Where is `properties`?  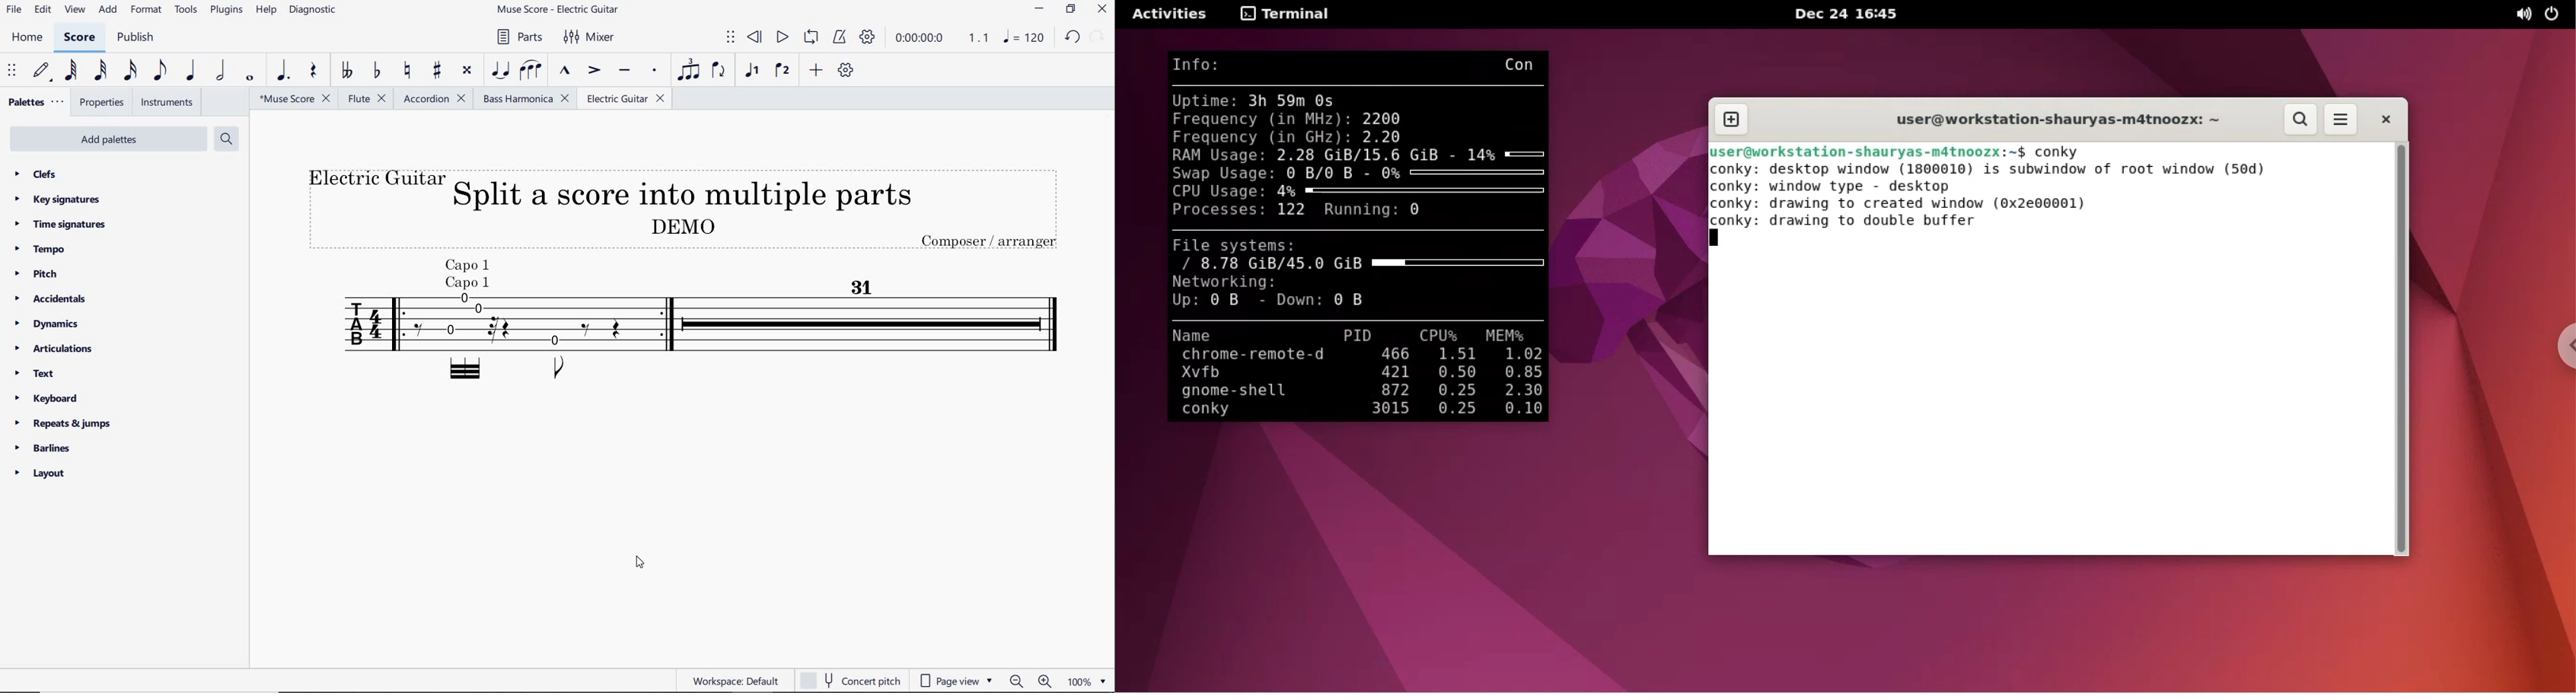
properties is located at coordinates (104, 103).